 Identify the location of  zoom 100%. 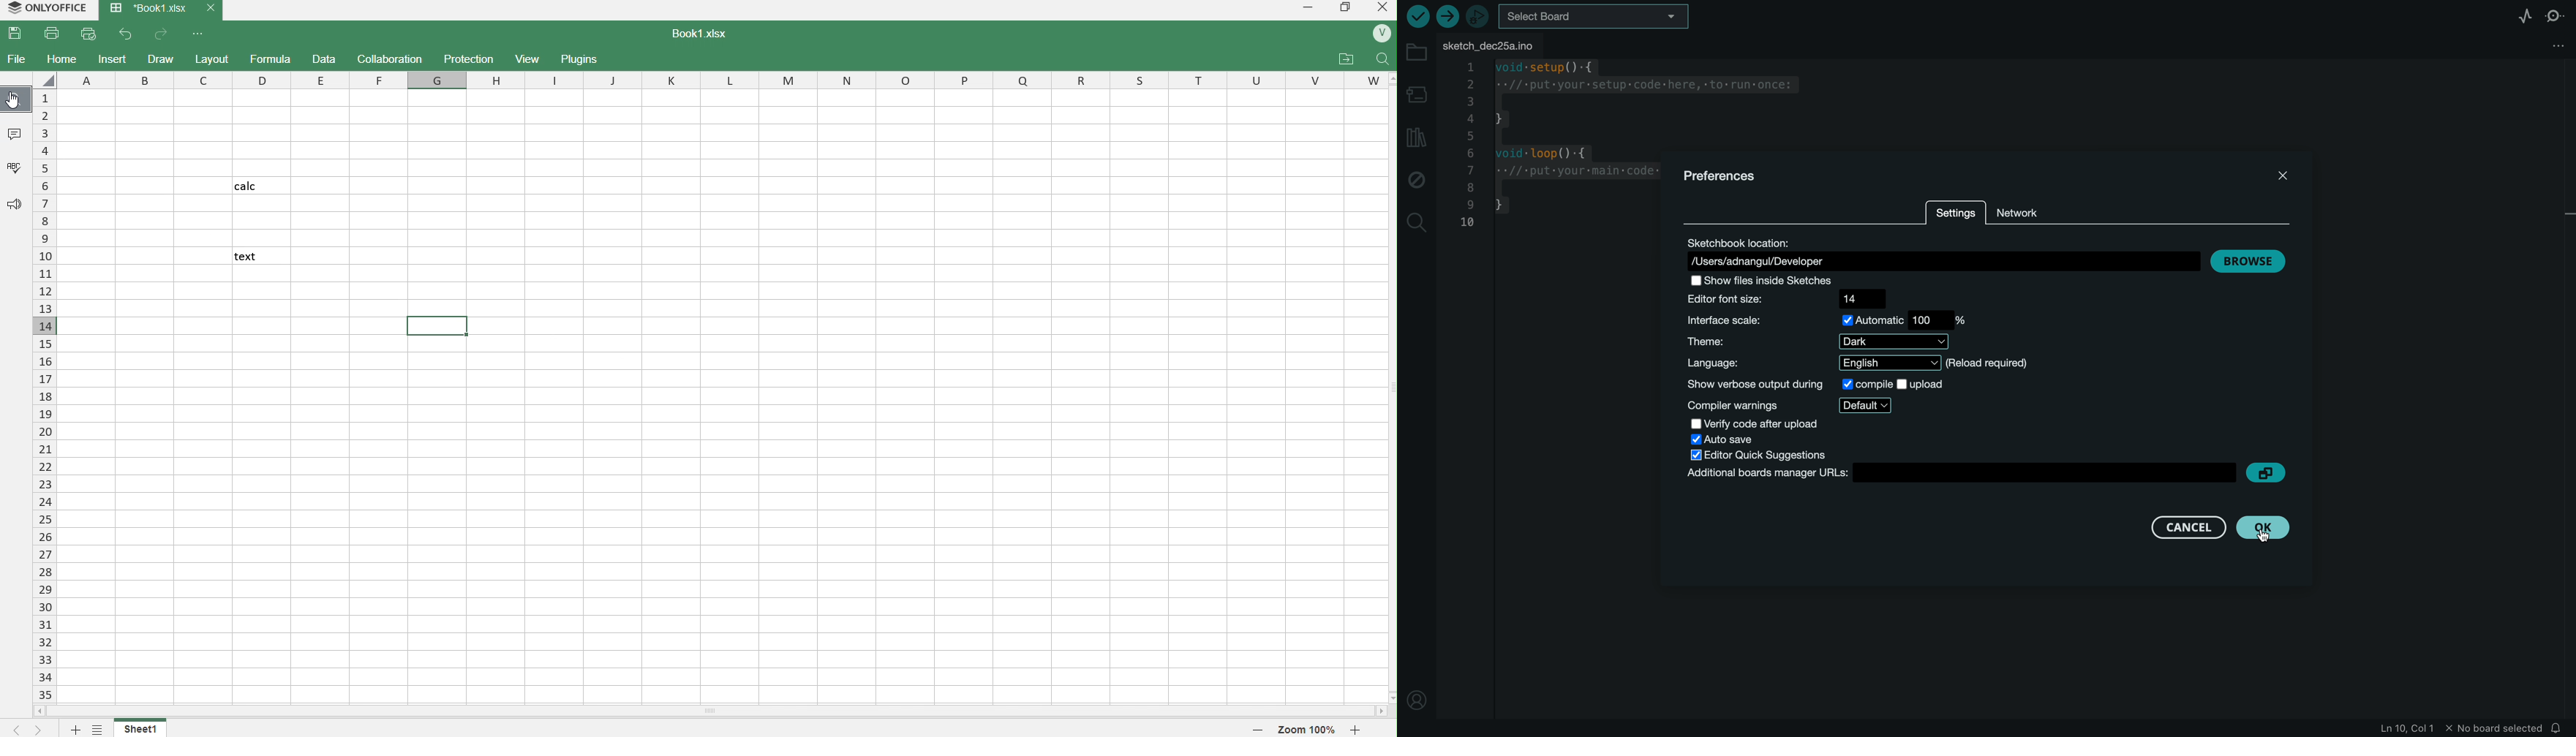
(1303, 729).